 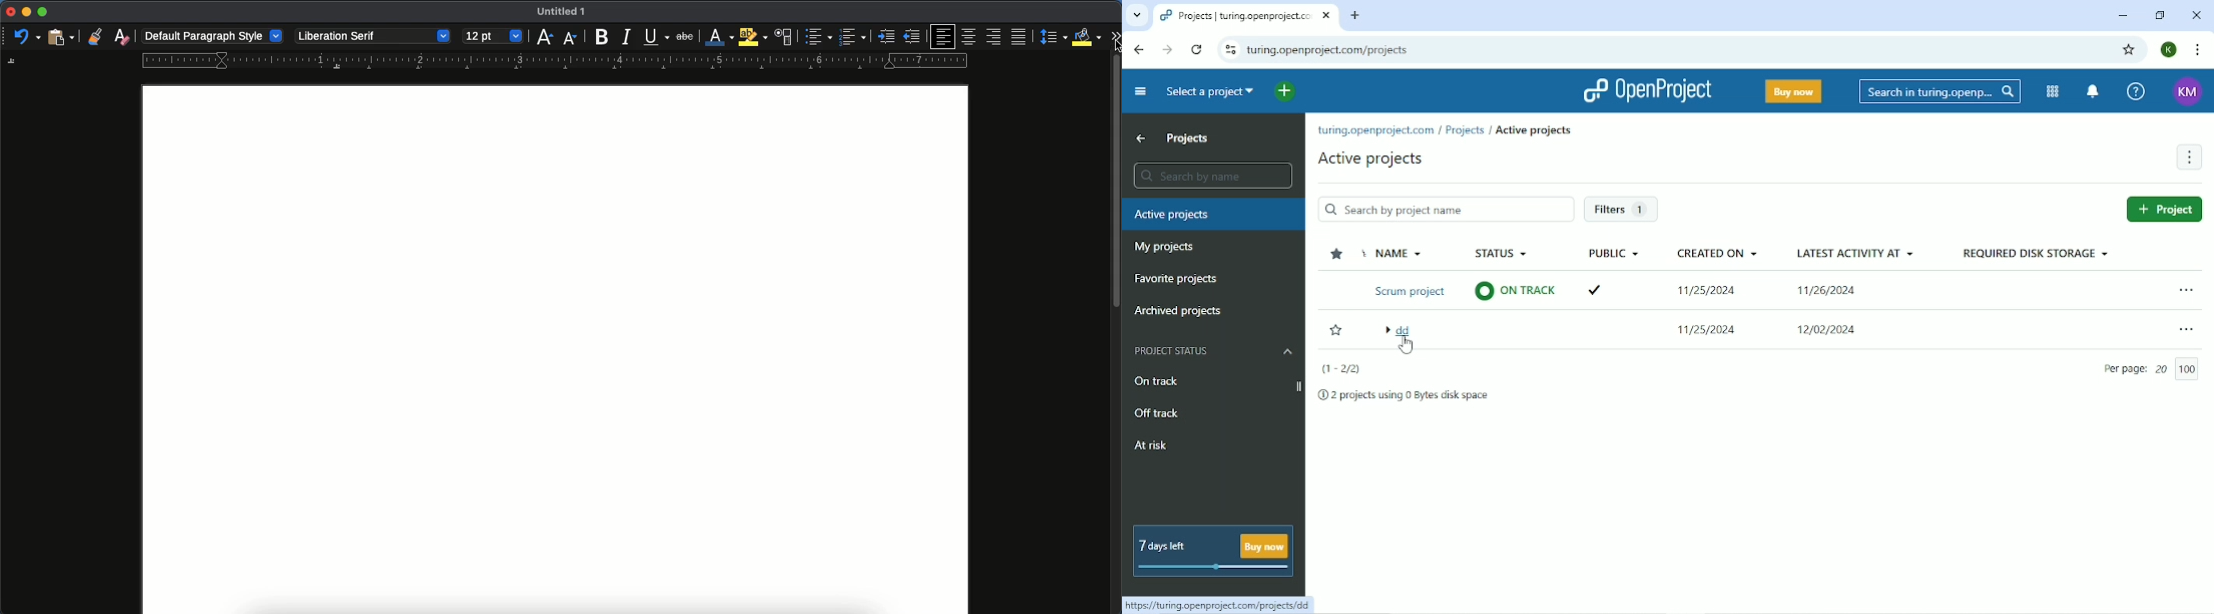 What do you see at coordinates (27, 37) in the screenshot?
I see `undo` at bounding box center [27, 37].